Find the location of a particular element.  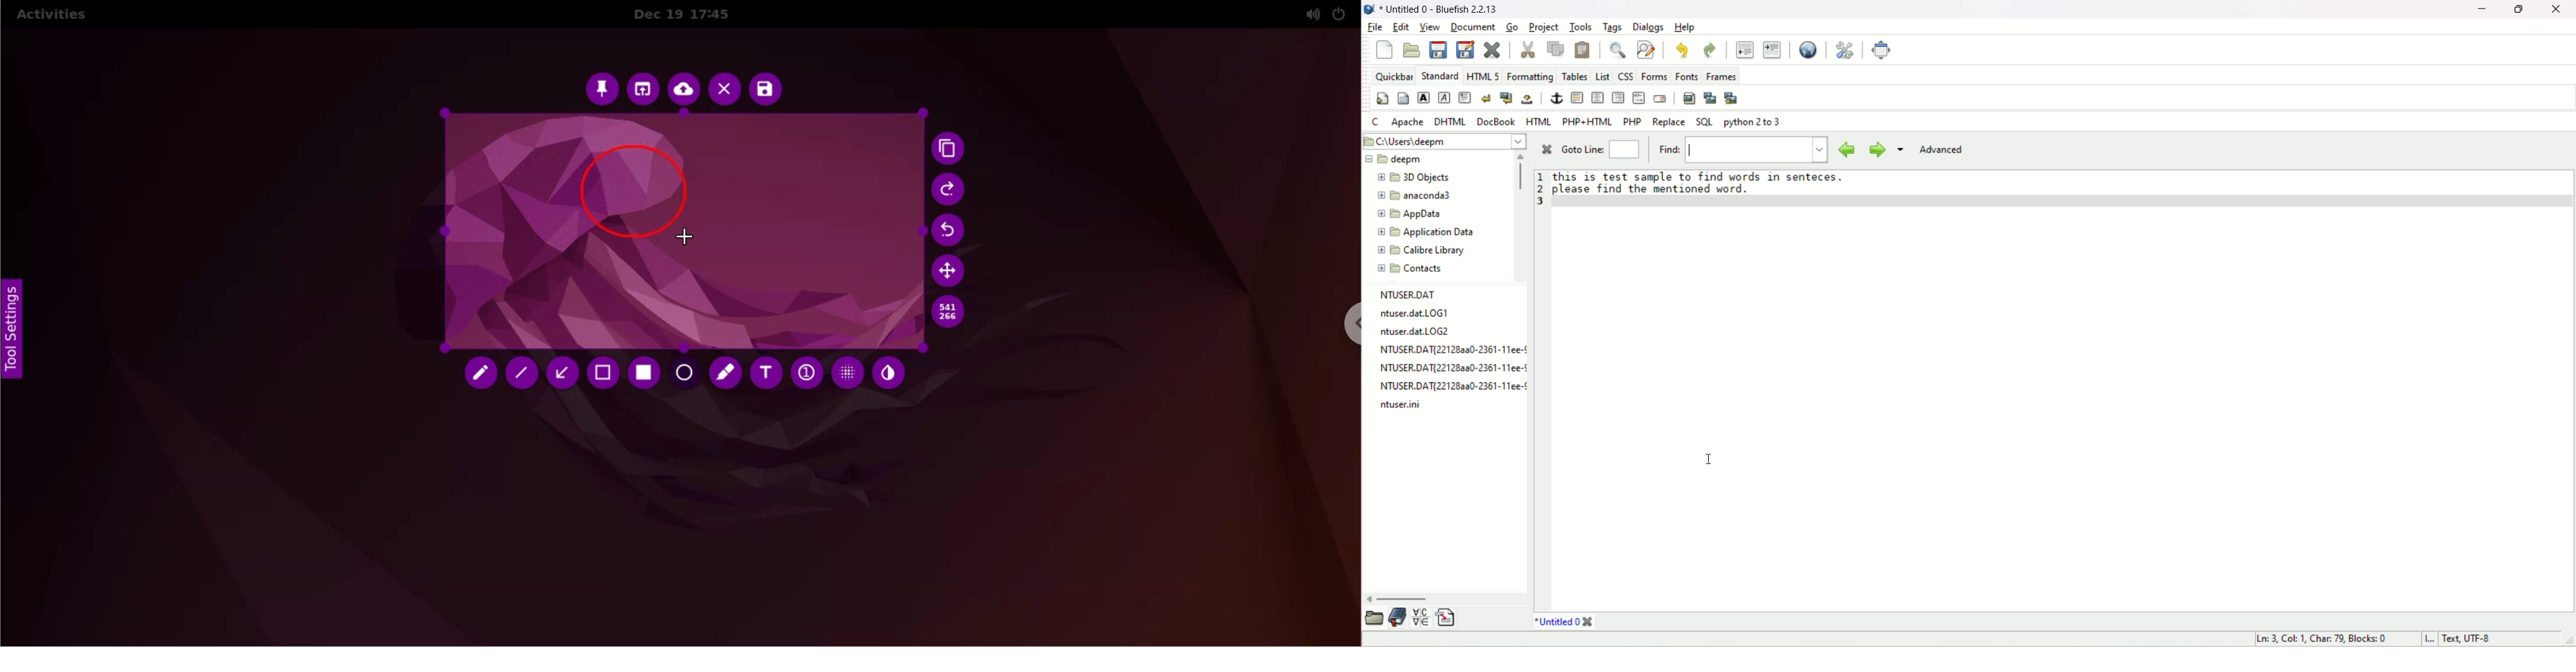

formatting is located at coordinates (1531, 77).